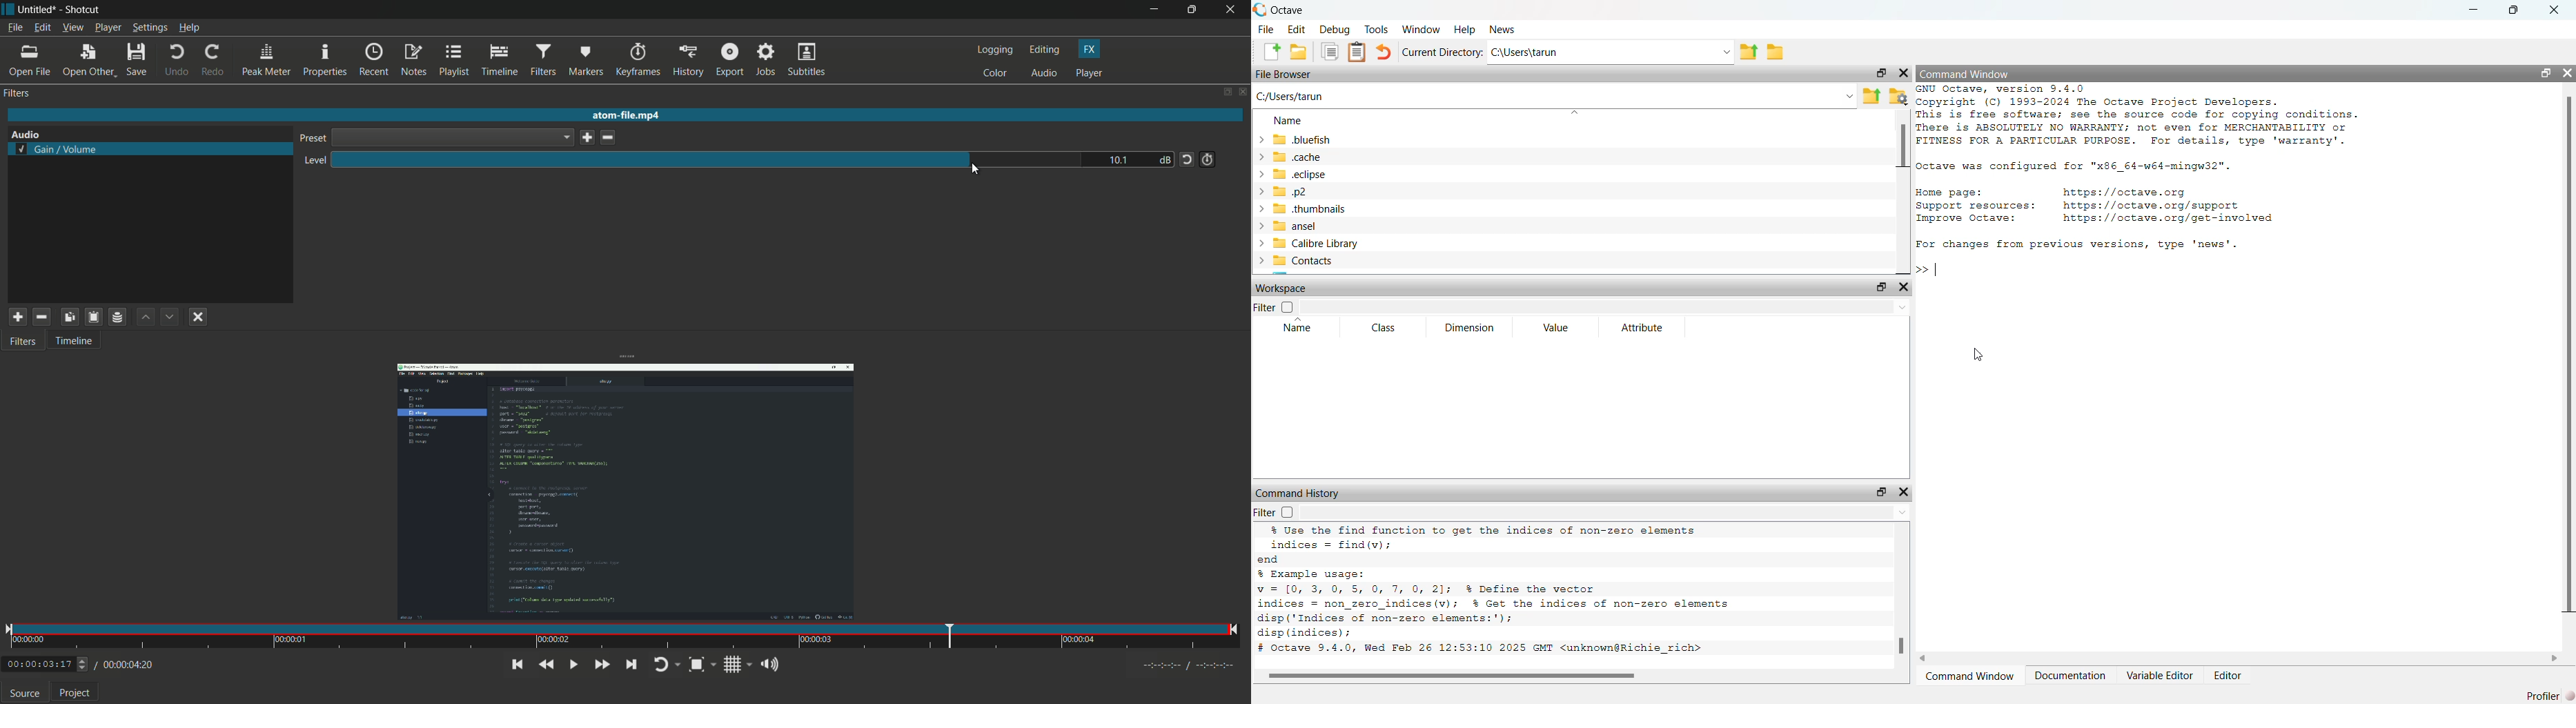 The image size is (2576, 728). What do you see at coordinates (72, 28) in the screenshot?
I see `view menu` at bounding box center [72, 28].